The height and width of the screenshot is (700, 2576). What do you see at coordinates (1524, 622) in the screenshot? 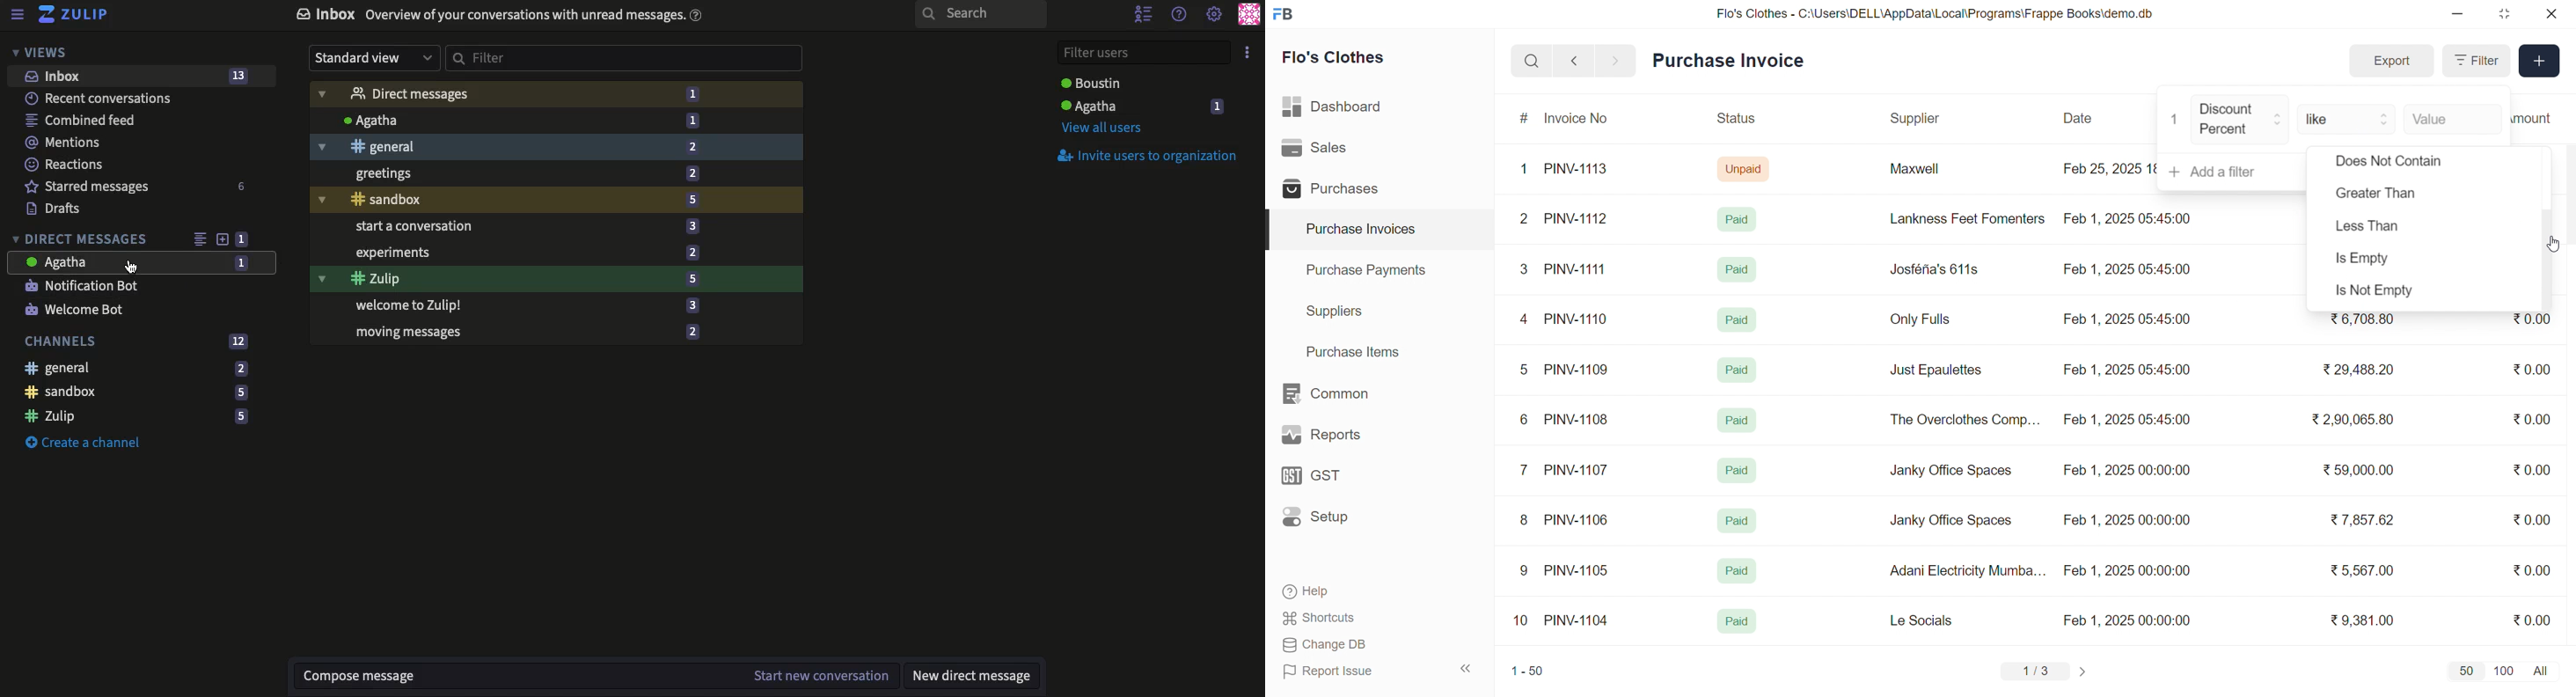
I see `10` at bounding box center [1524, 622].